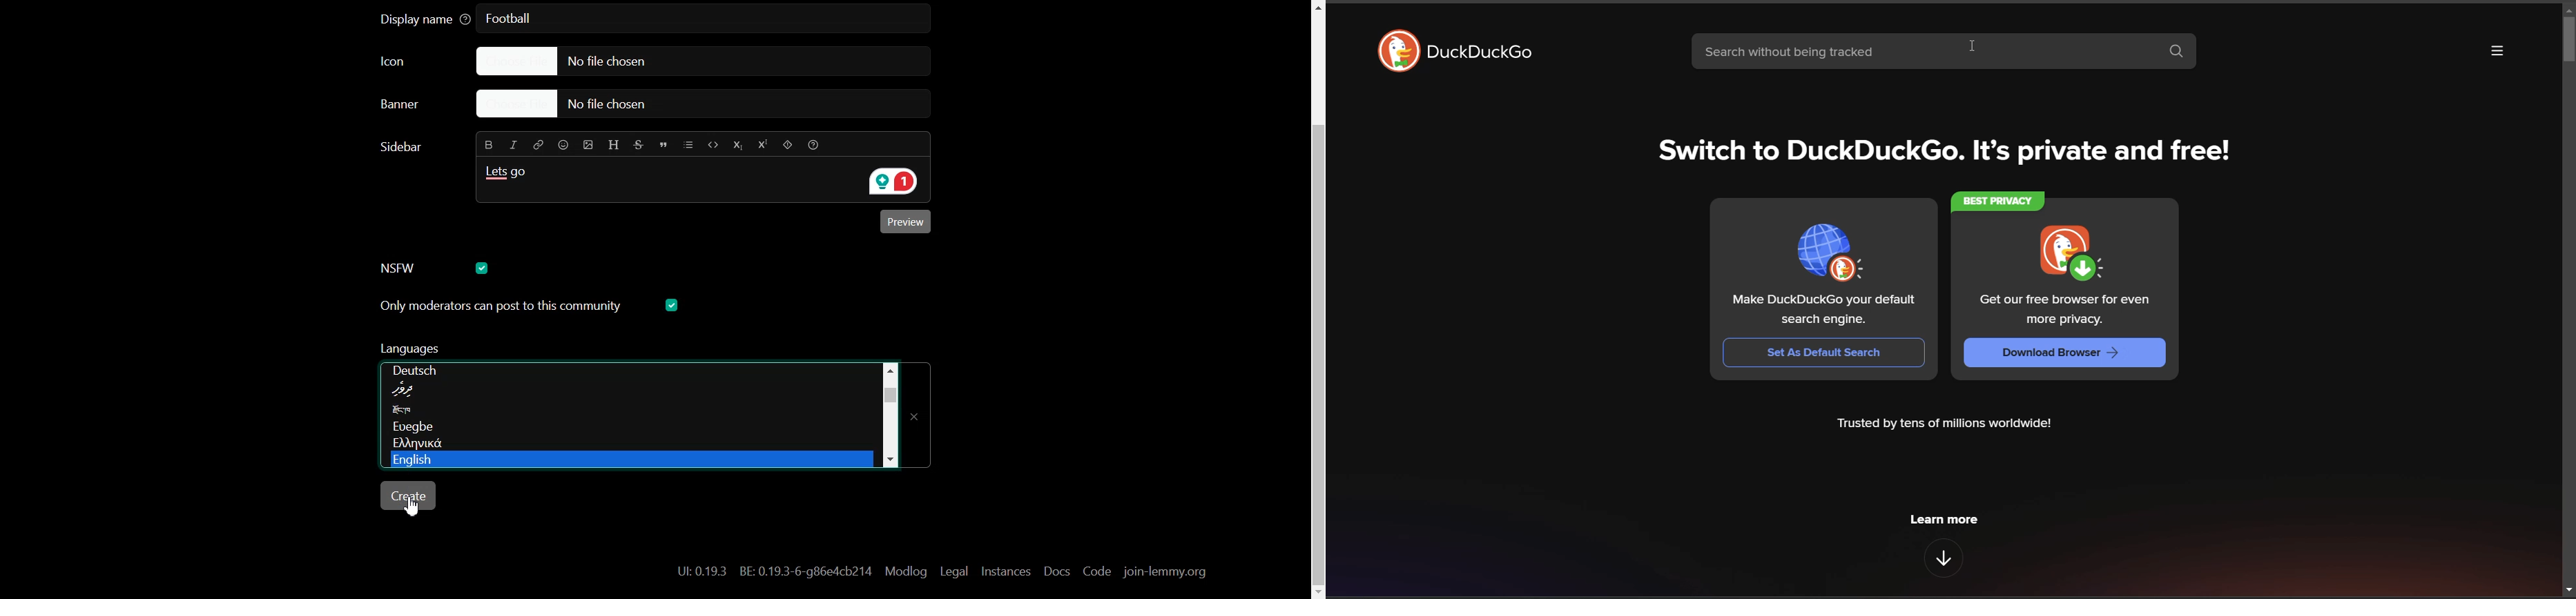 The height and width of the screenshot is (616, 2576). Describe the element at coordinates (1943, 558) in the screenshot. I see `features` at that location.